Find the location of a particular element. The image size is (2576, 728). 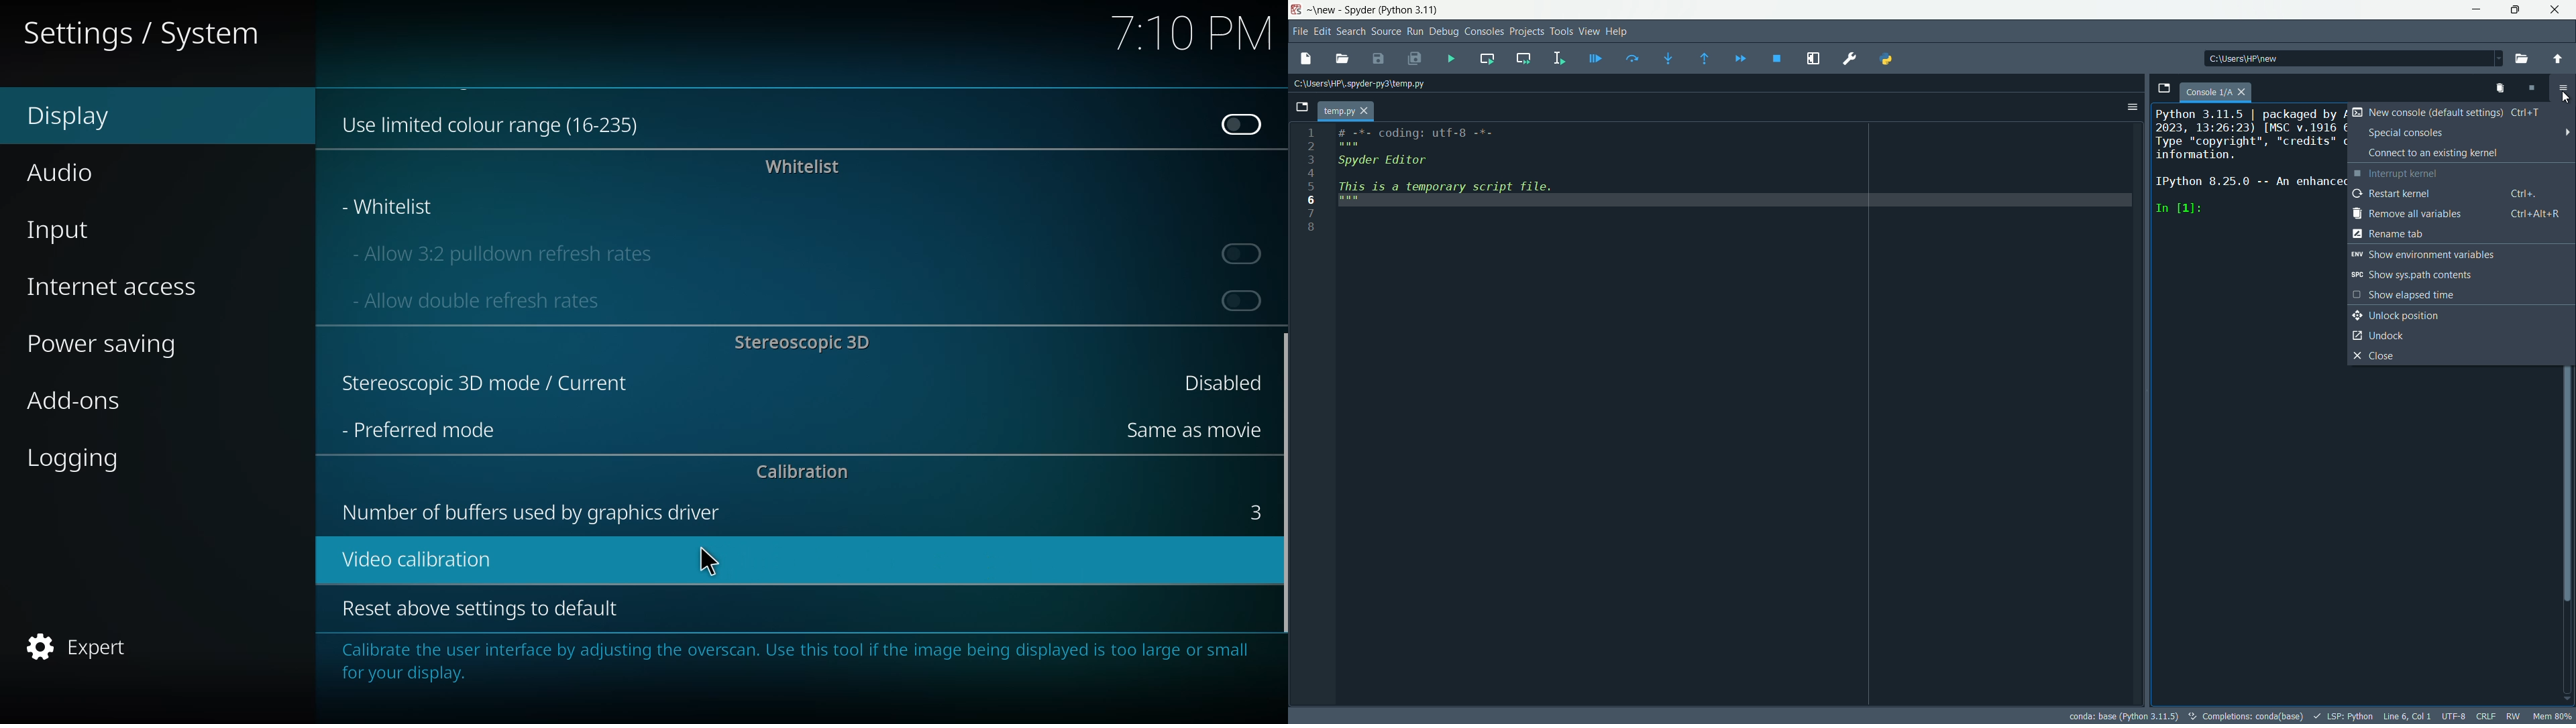

browse tabs is located at coordinates (2164, 89).